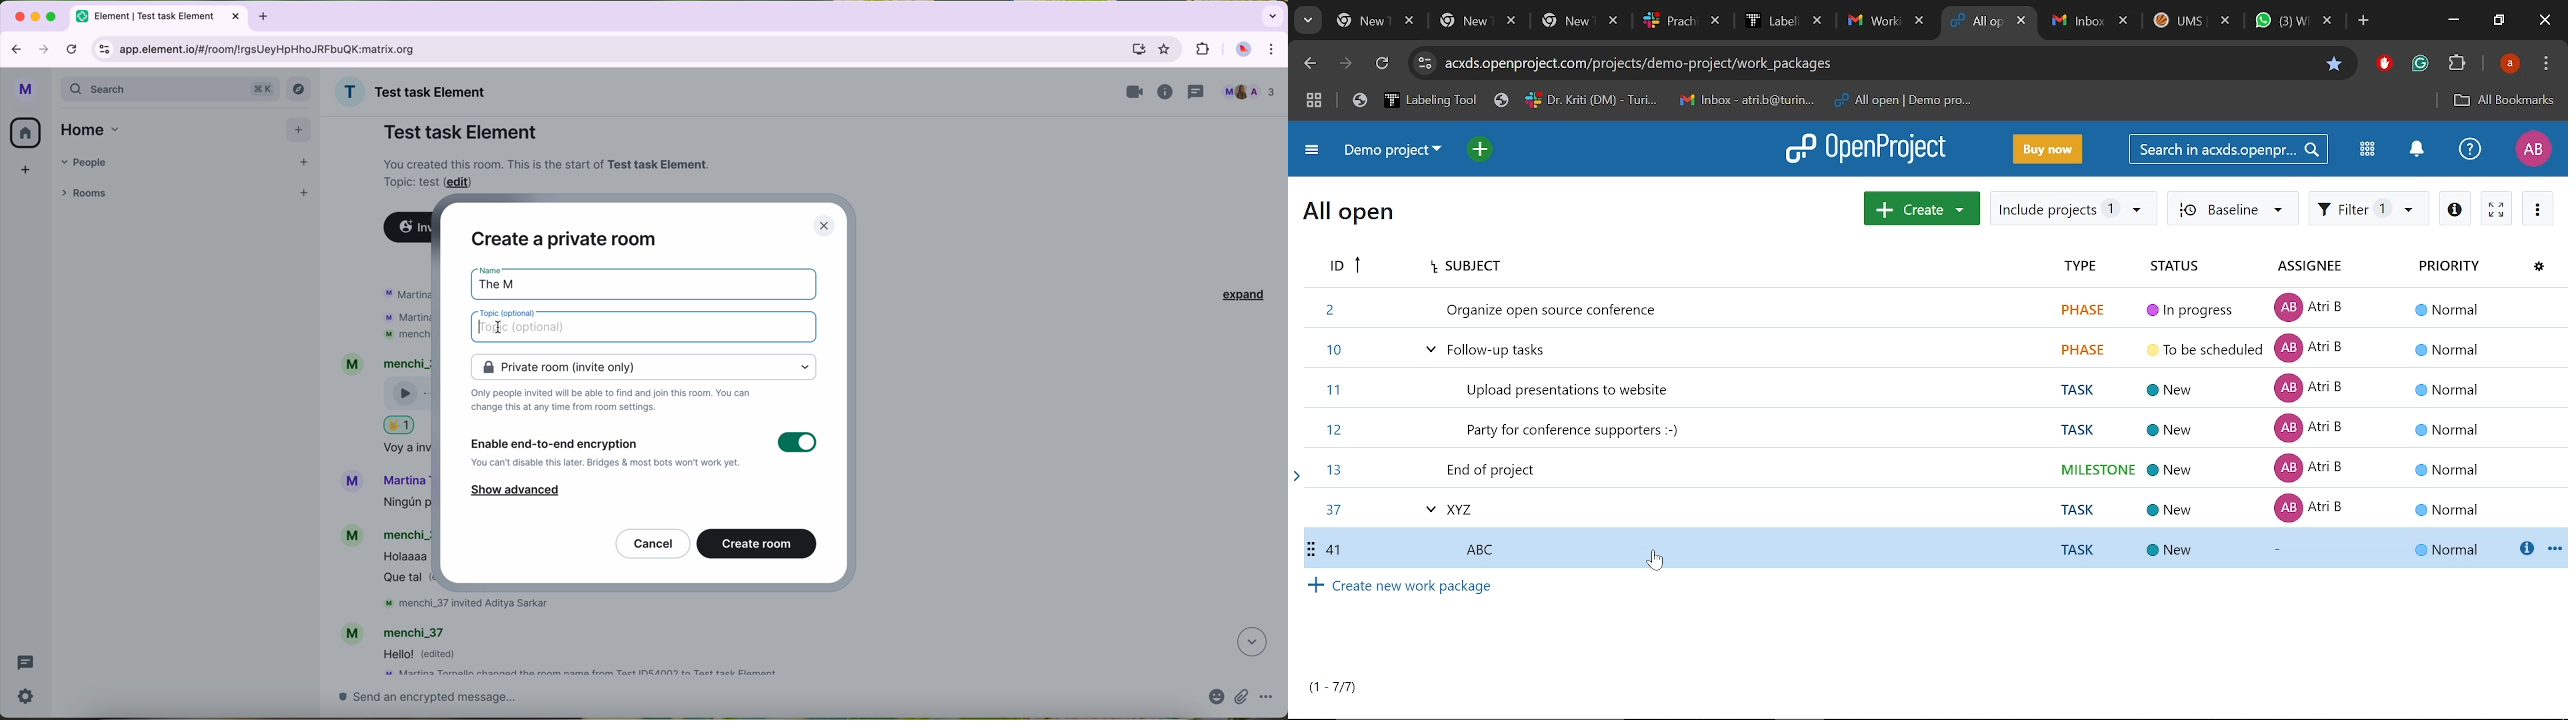  I want to click on home button, so click(26, 133).